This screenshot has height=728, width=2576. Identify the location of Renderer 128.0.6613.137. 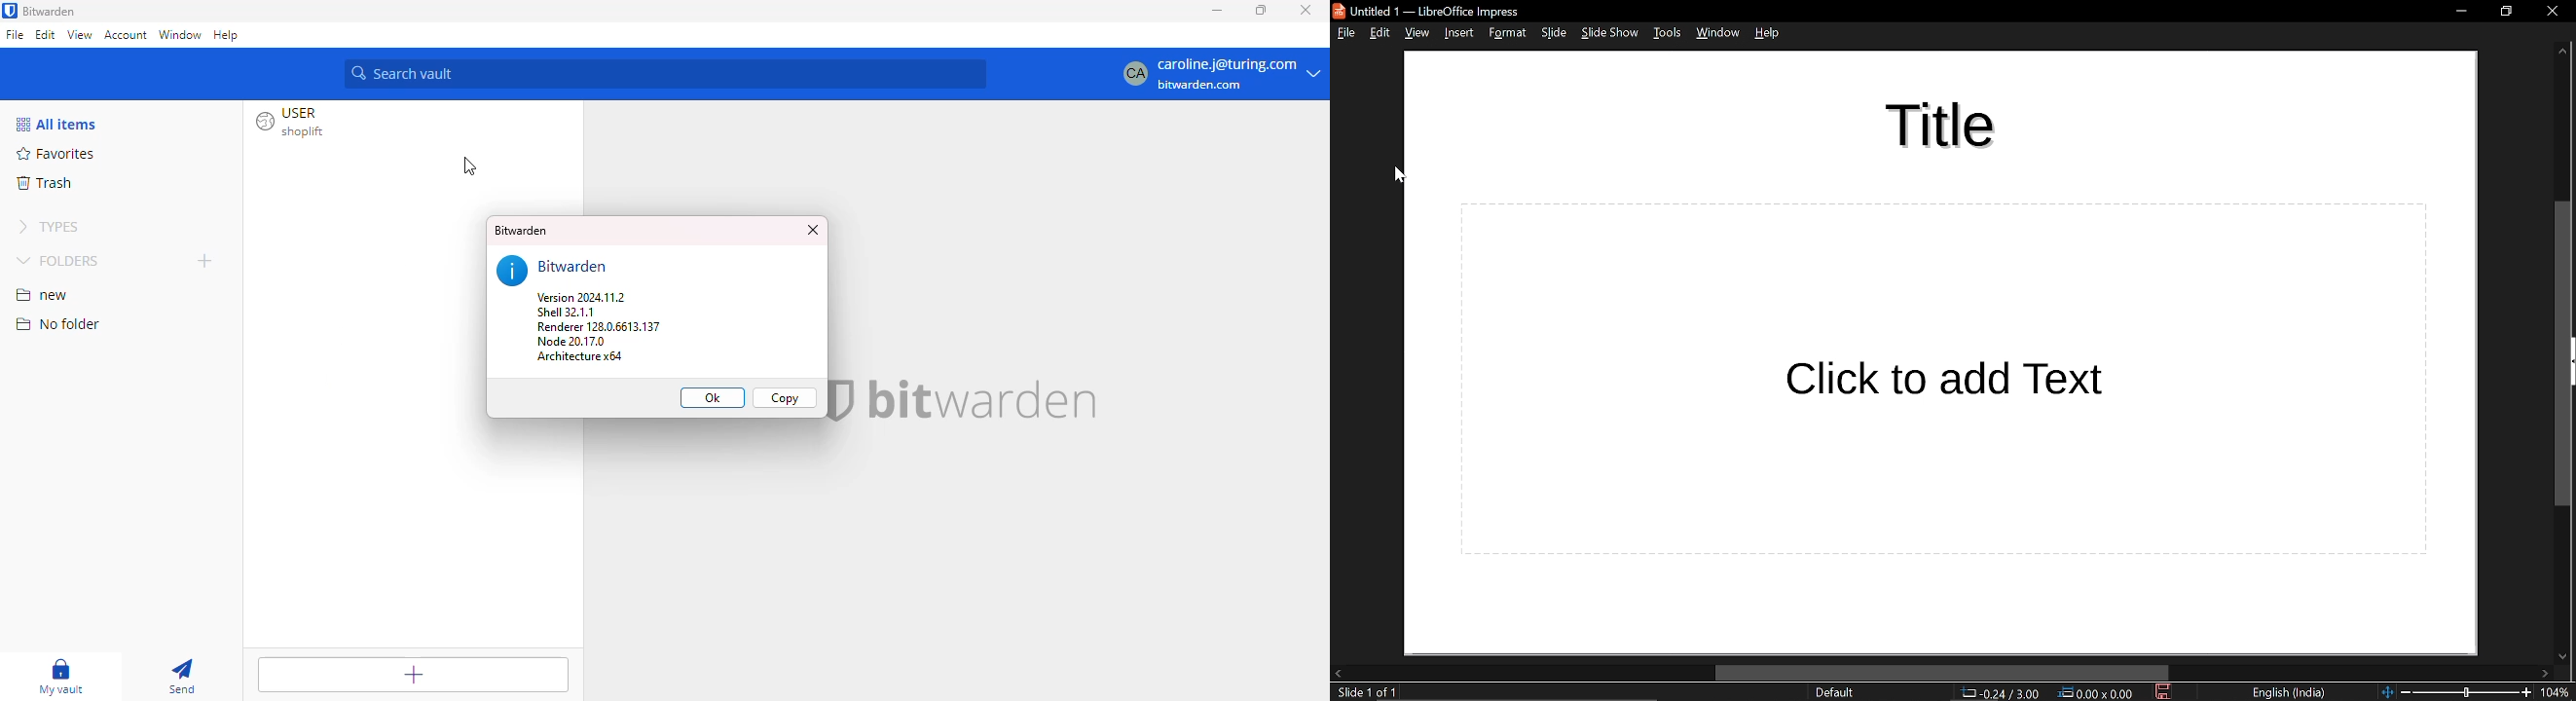
(599, 327).